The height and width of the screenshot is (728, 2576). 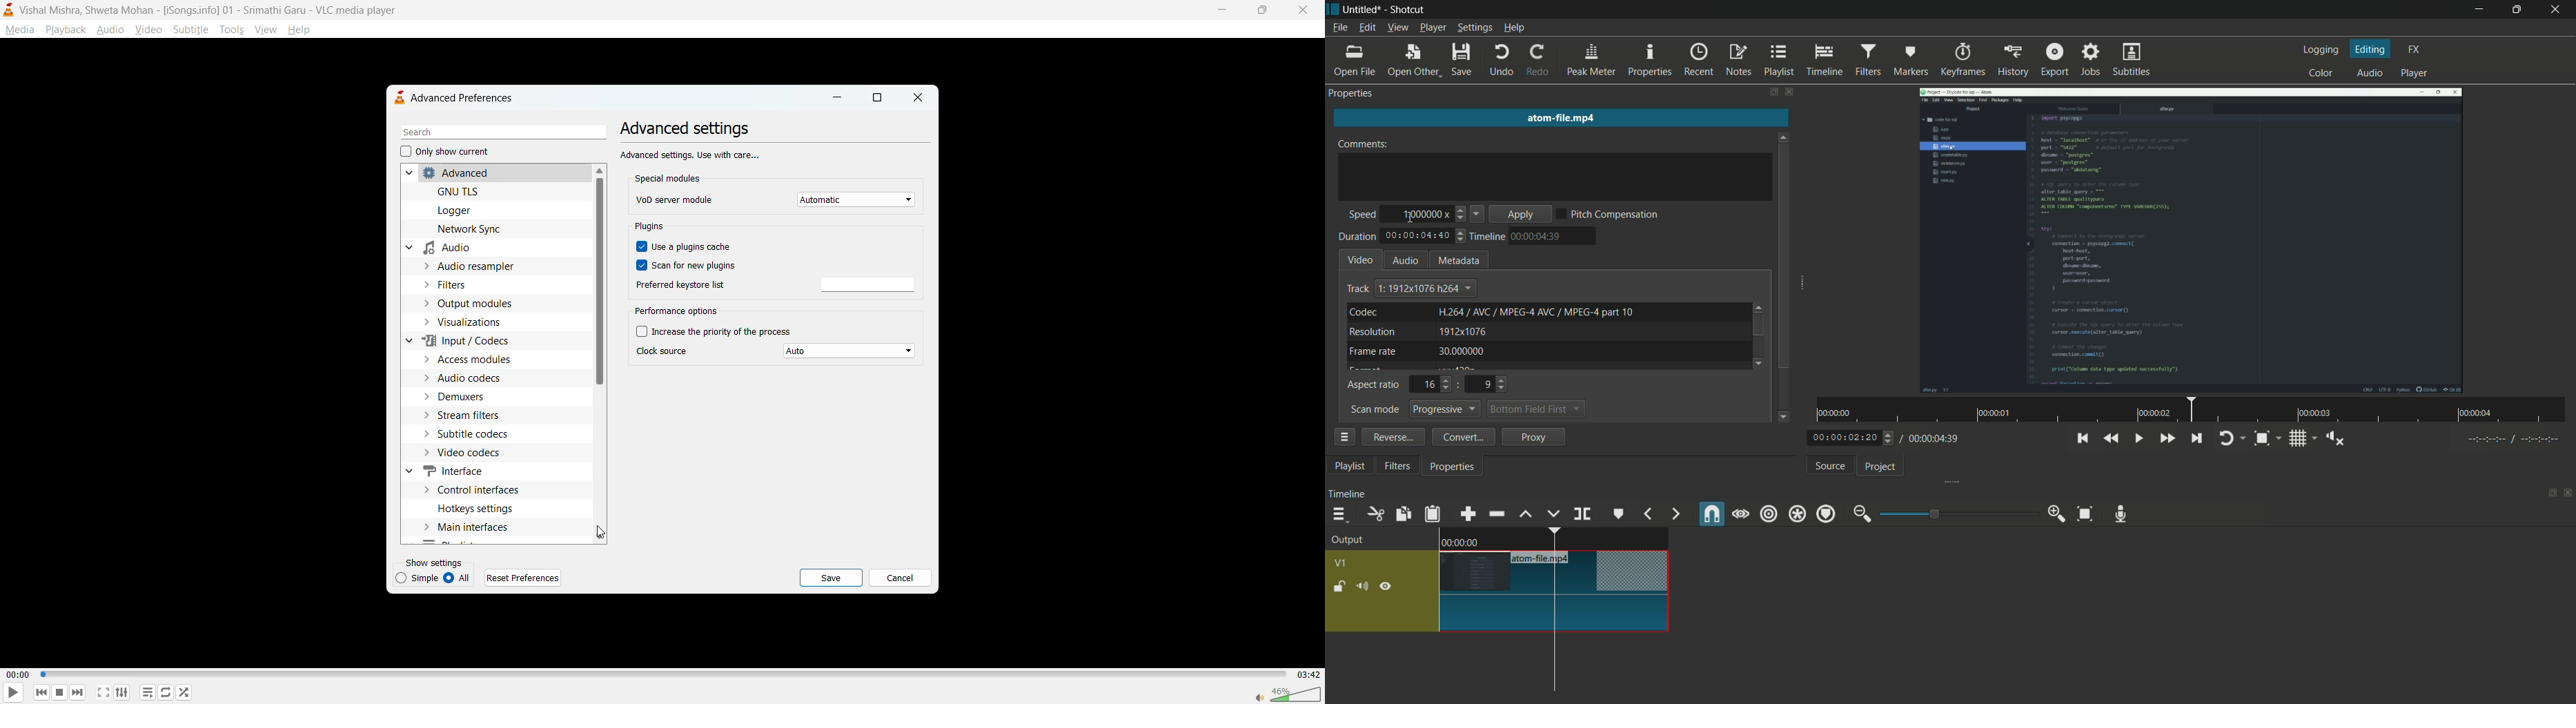 What do you see at coordinates (1576, 410) in the screenshot?
I see `dropdown` at bounding box center [1576, 410].